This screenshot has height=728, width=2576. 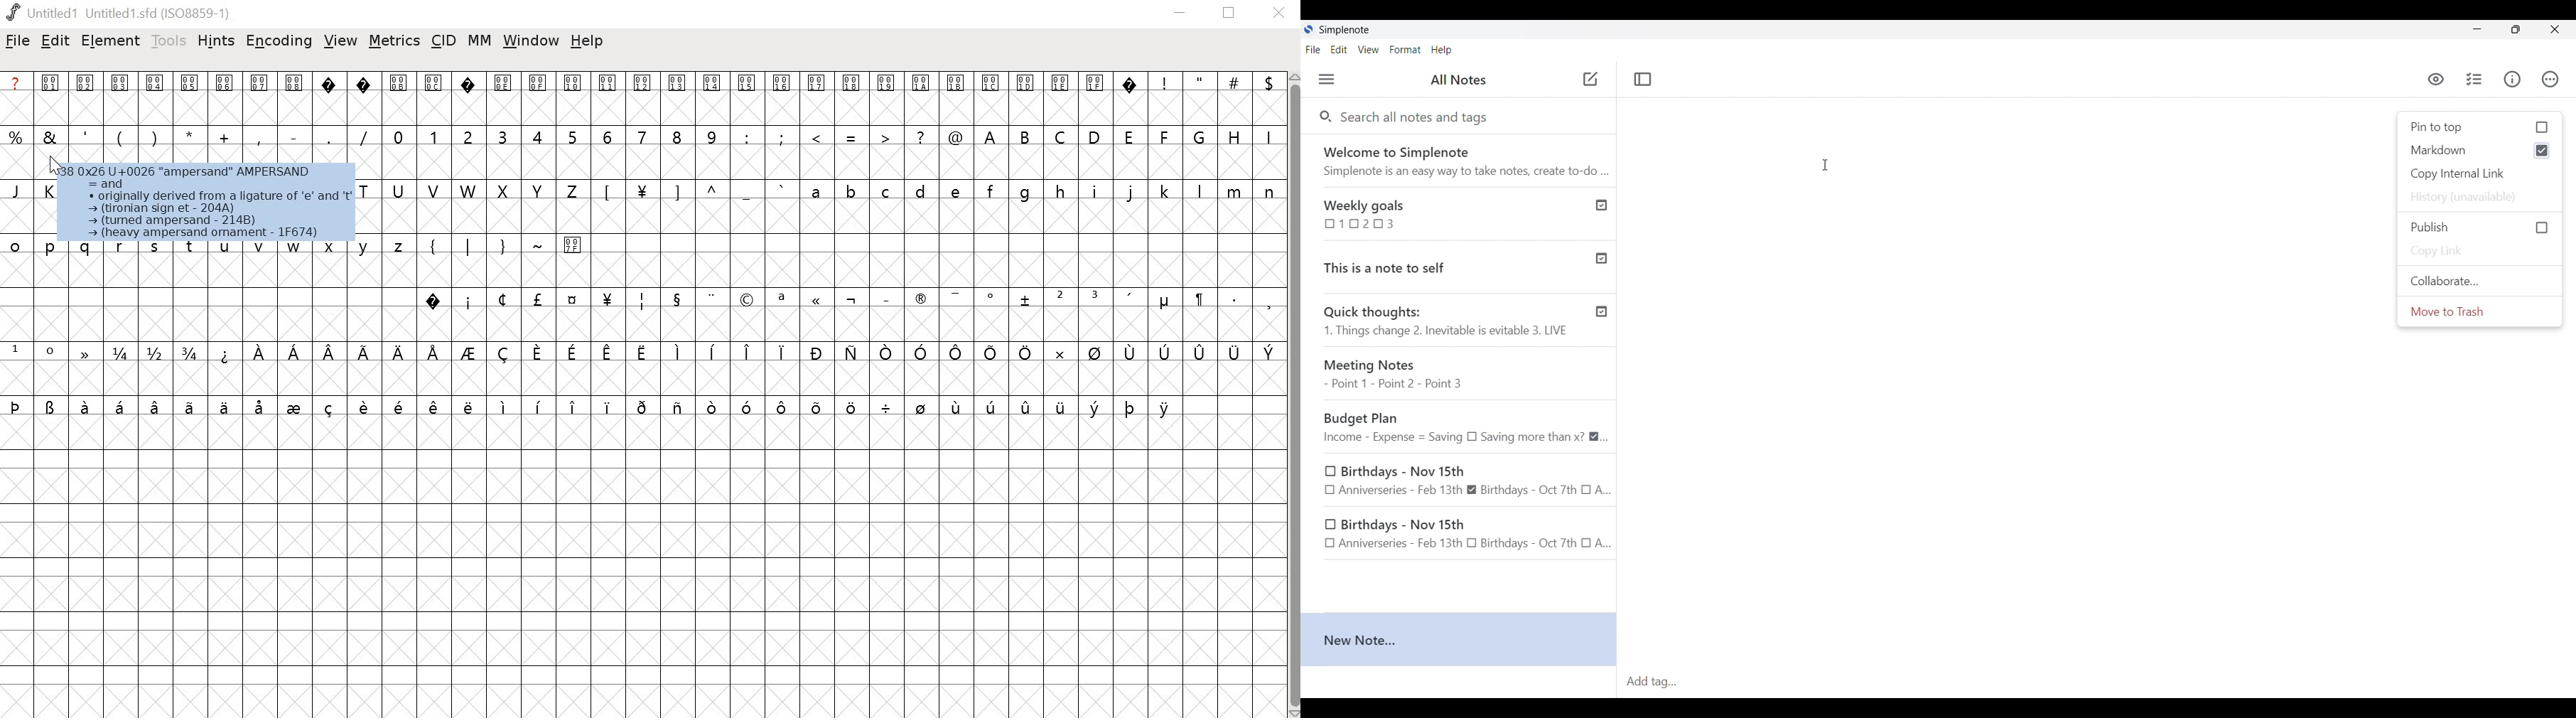 What do you see at coordinates (1131, 99) in the screenshot?
I see `?` at bounding box center [1131, 99].